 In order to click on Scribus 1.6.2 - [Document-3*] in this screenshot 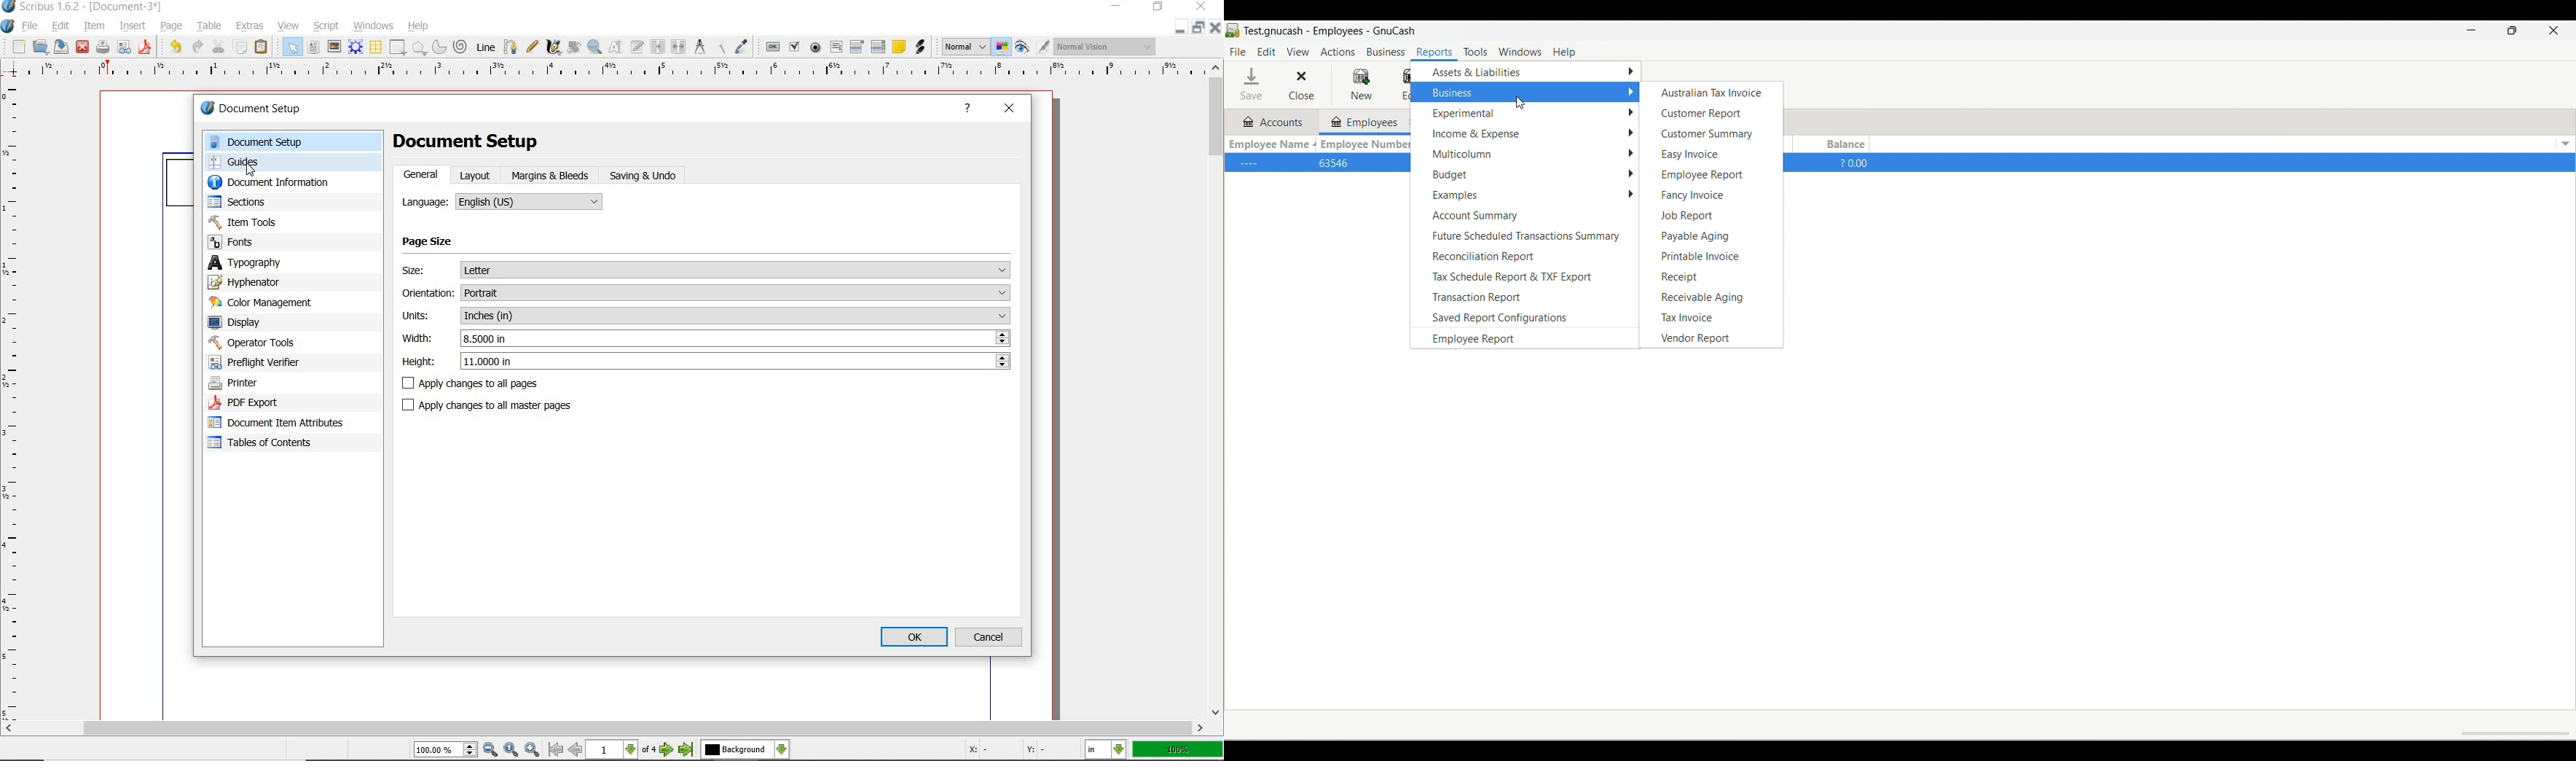, I will do `click(82, 7)`.